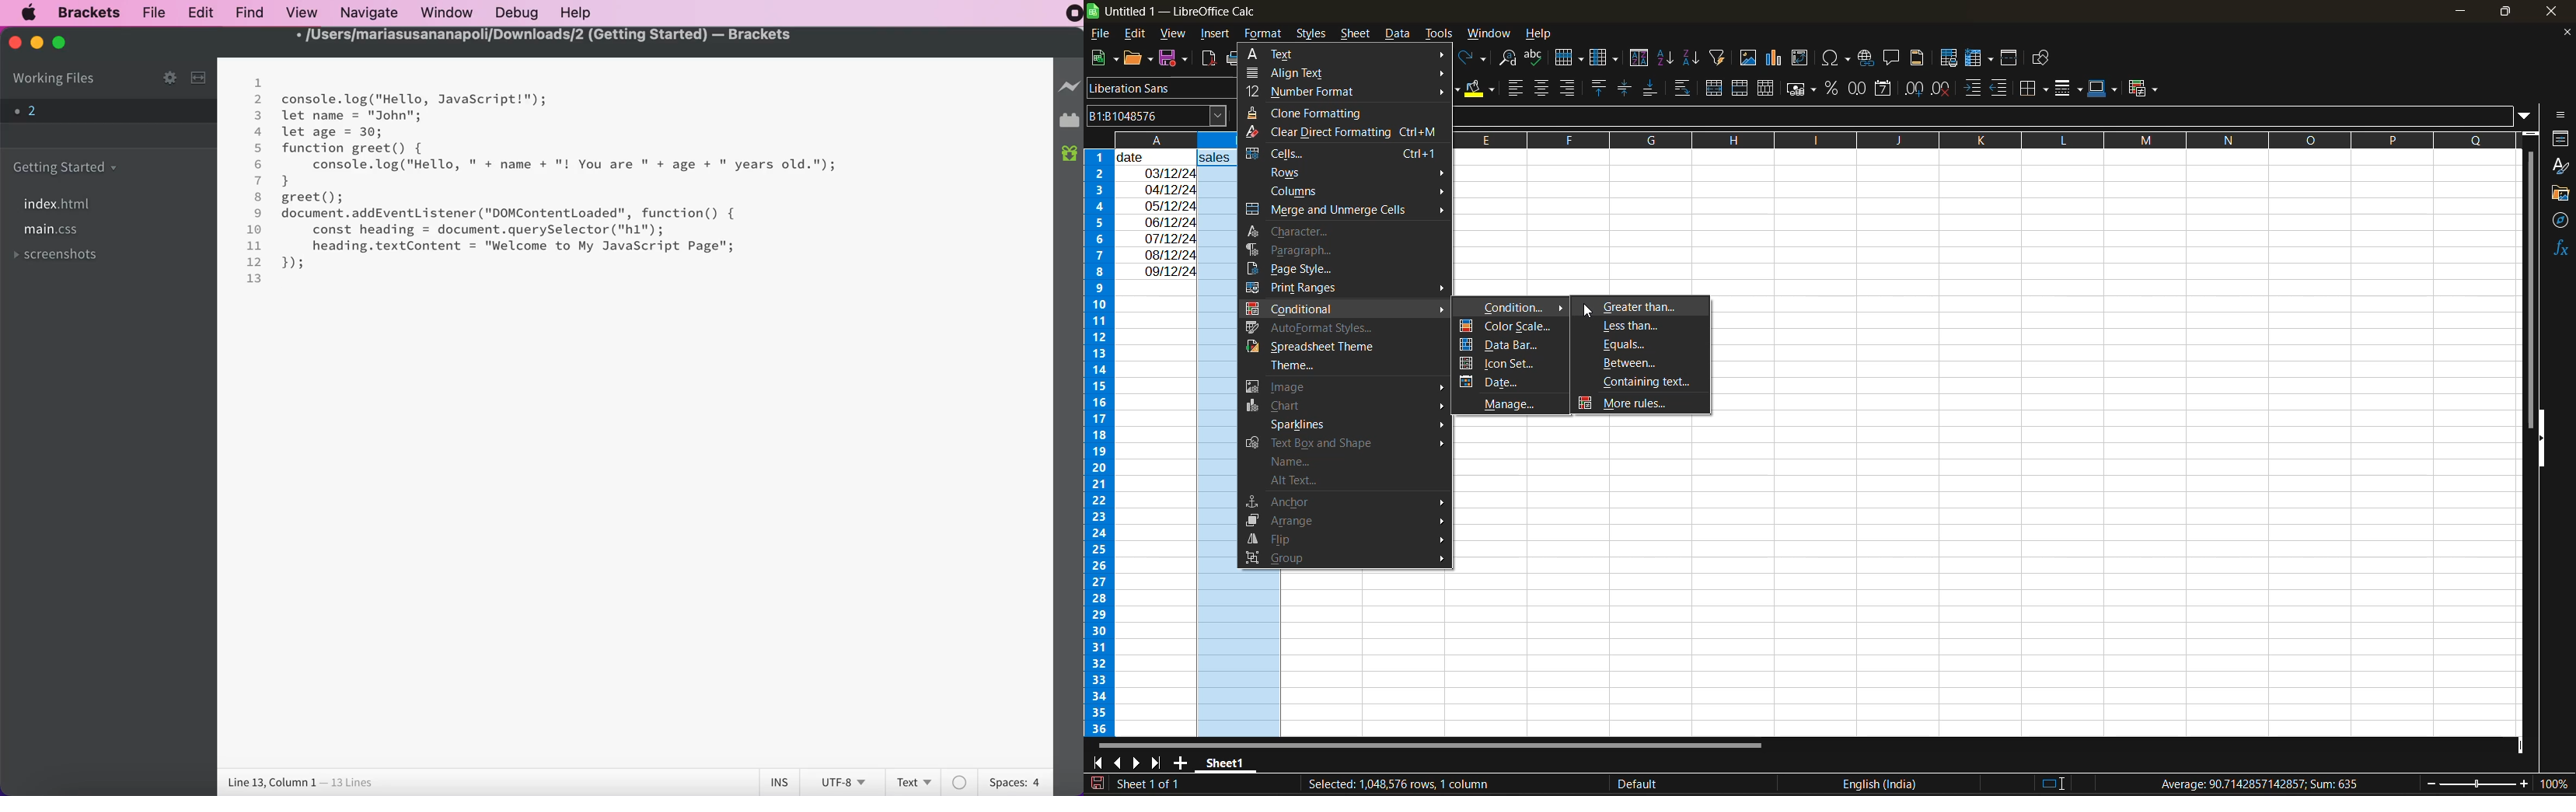 The width and height of the screenshot is (2576, 812). Describe the element at coordinates (259, 100) in the screenshot. I see `2` at that location.